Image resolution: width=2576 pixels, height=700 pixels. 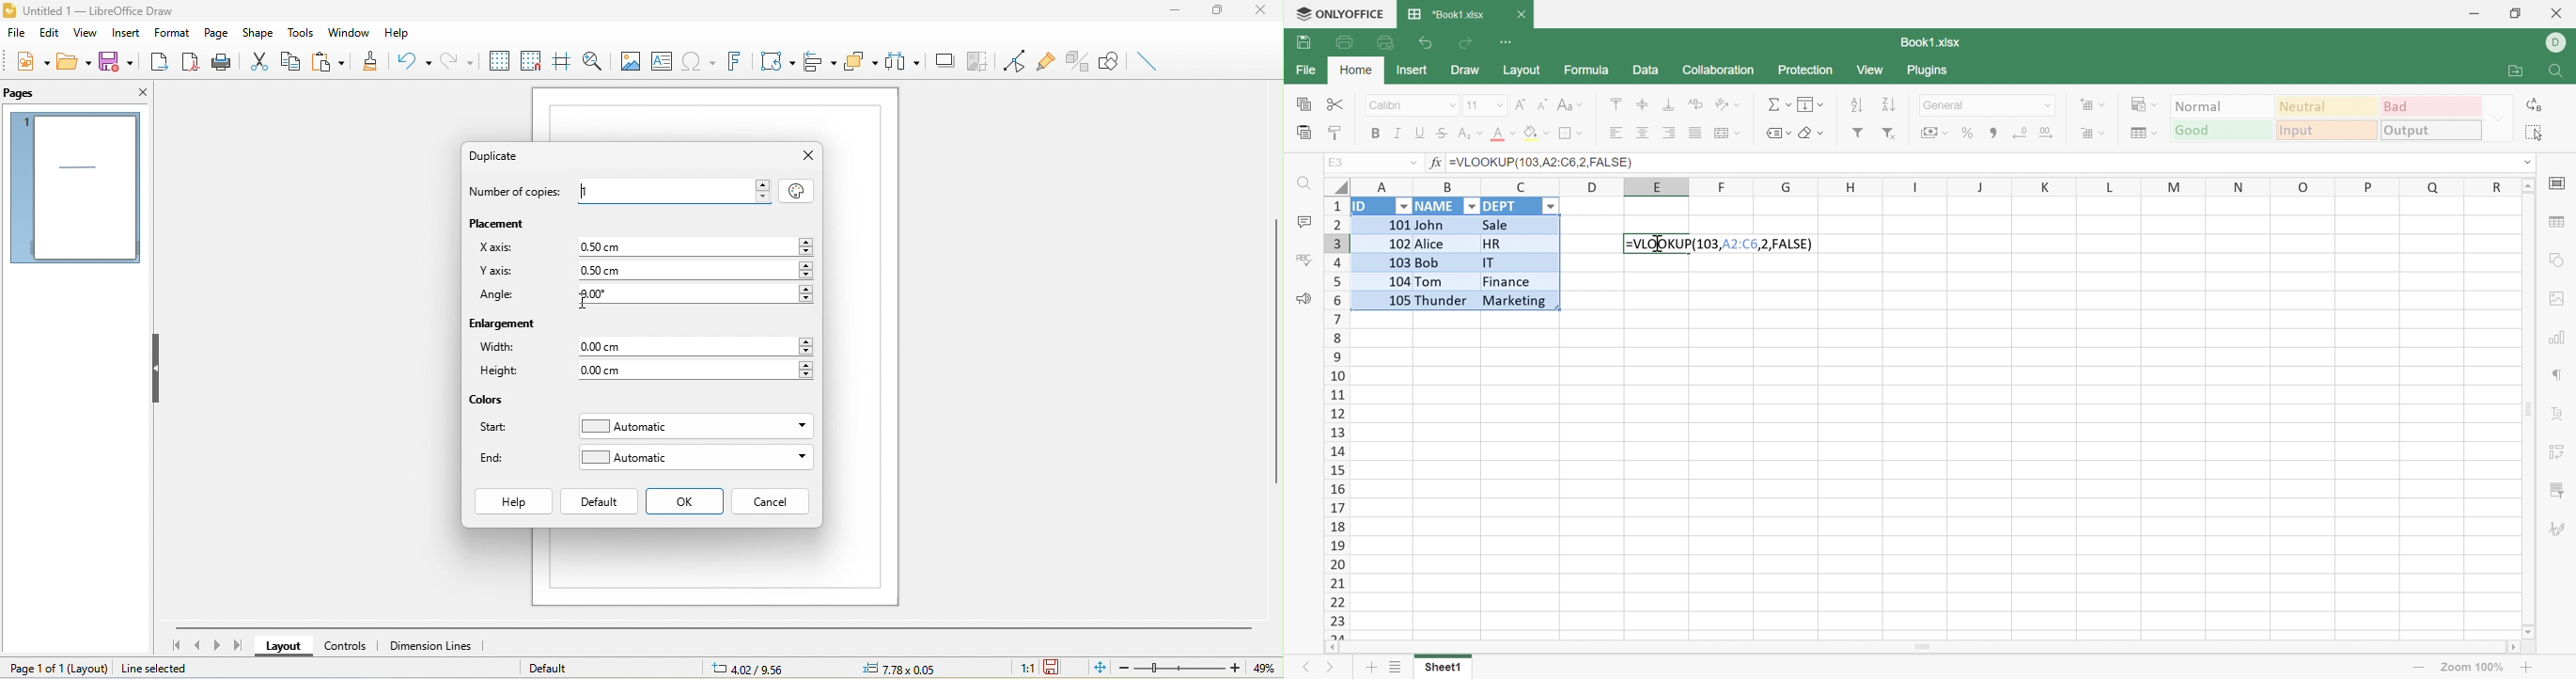 What do you see at coordinates (217, 31) in the screenshot?
I see `page` at bounding box center [217, 31].